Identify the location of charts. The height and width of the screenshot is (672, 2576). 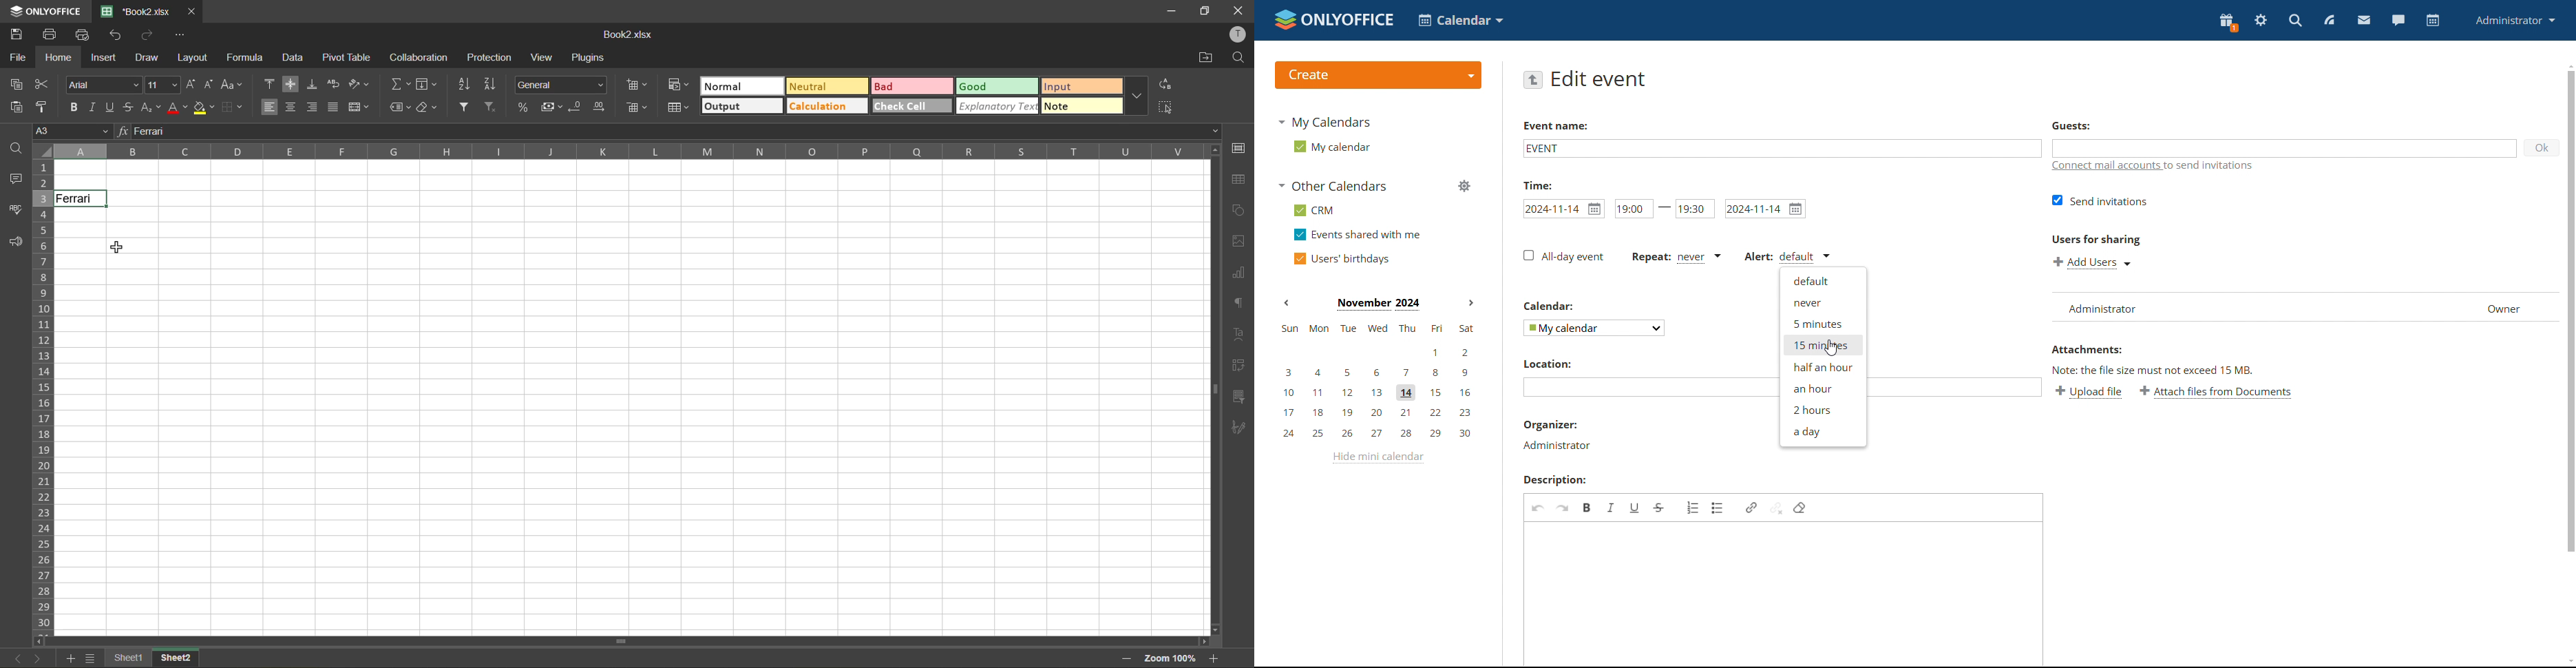
(1238, 273).